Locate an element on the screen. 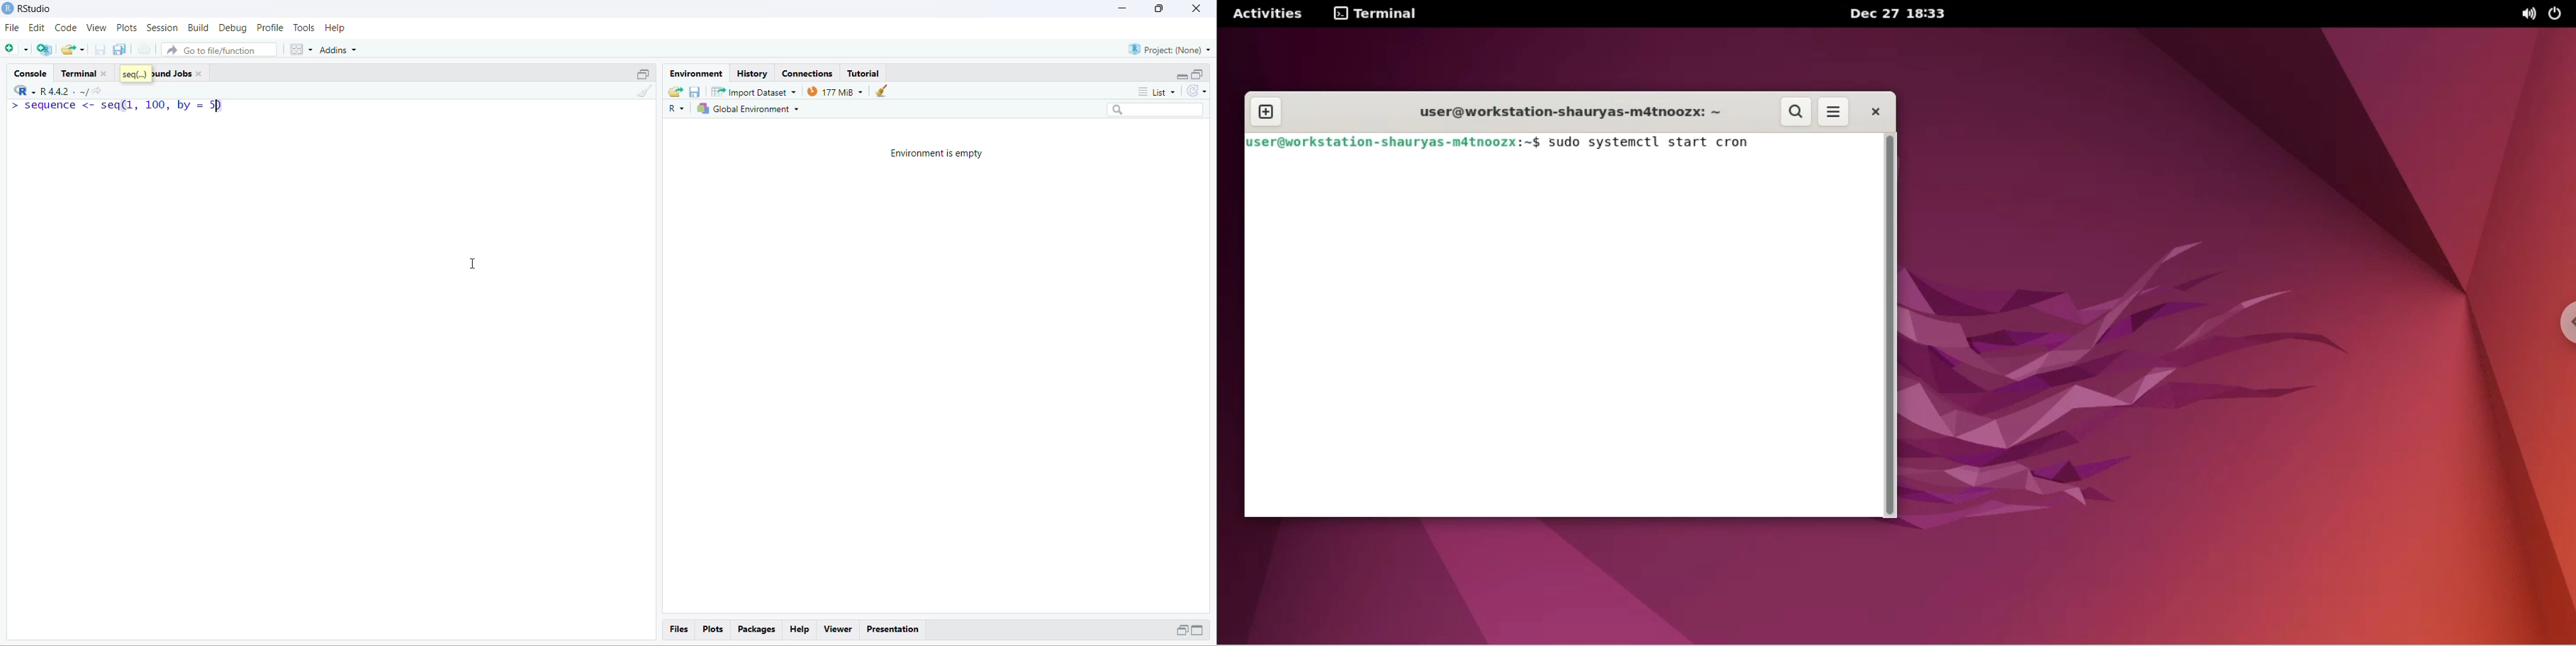  tutorial is located at coordinates (865, 74).